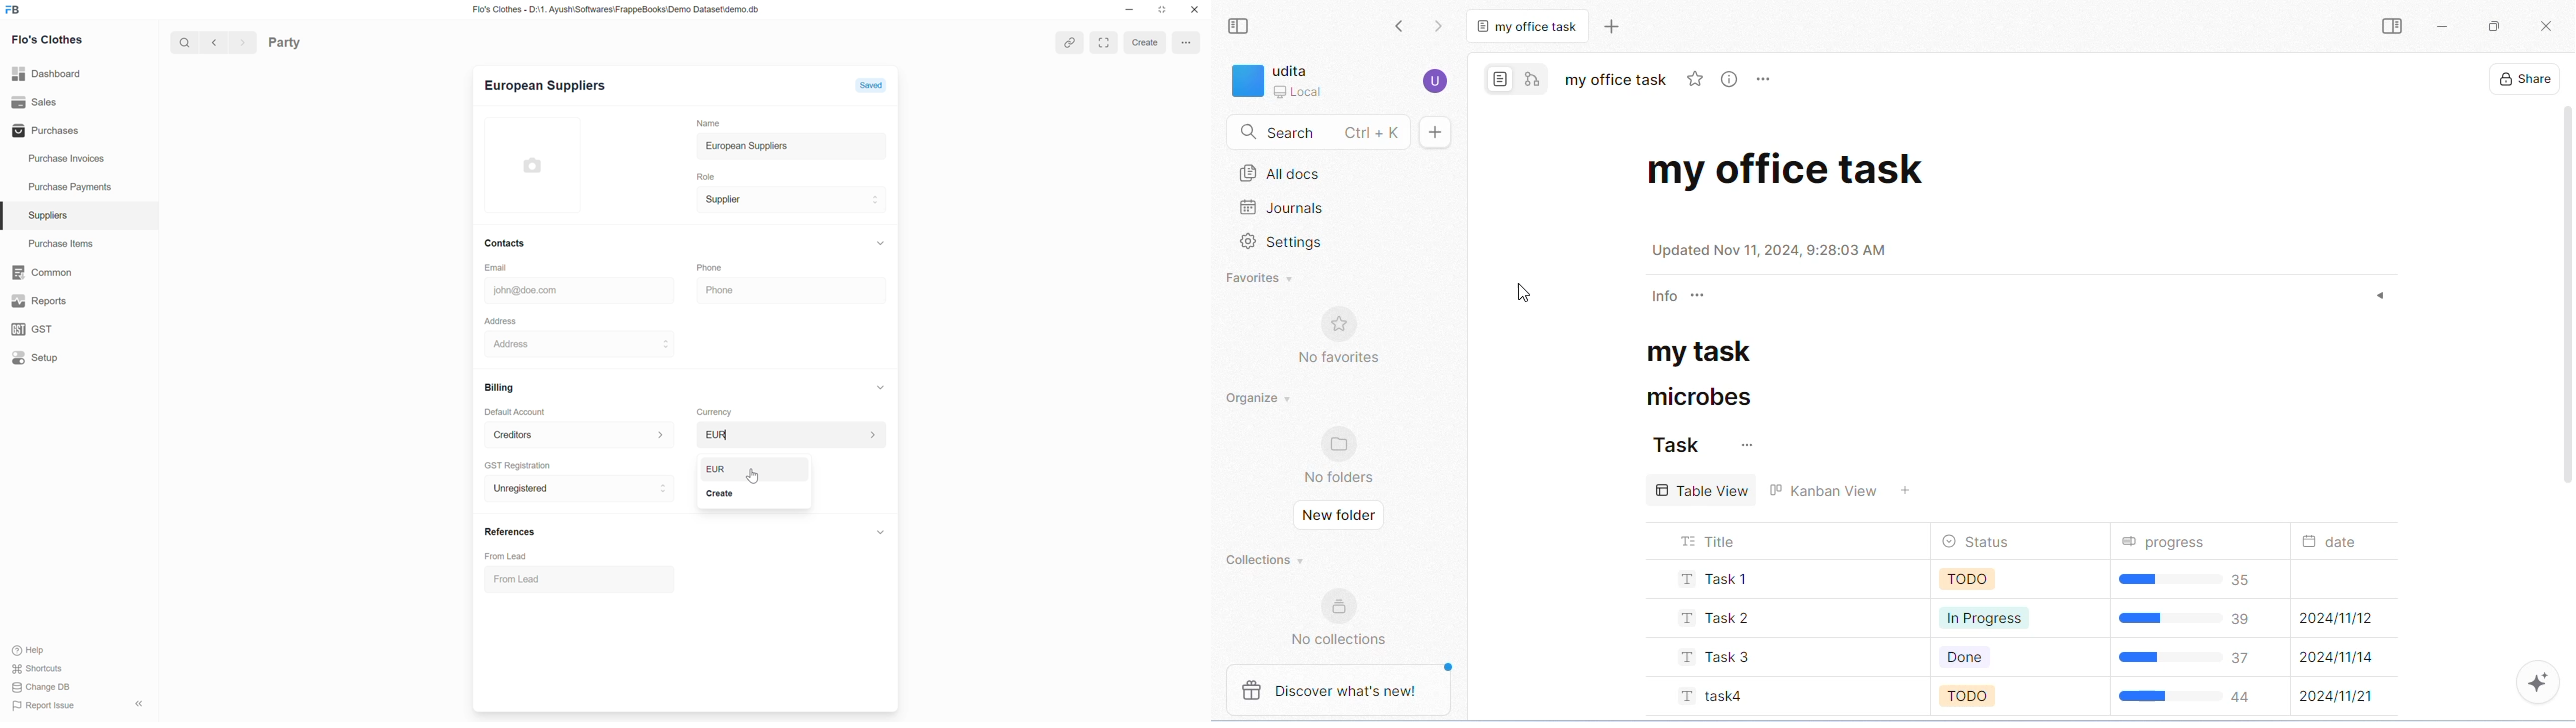 The image size is (2576, 728). What do you see at coordinates (1195, 11) in the screenshot?
I see `close` at bounding box center [1195, 11].